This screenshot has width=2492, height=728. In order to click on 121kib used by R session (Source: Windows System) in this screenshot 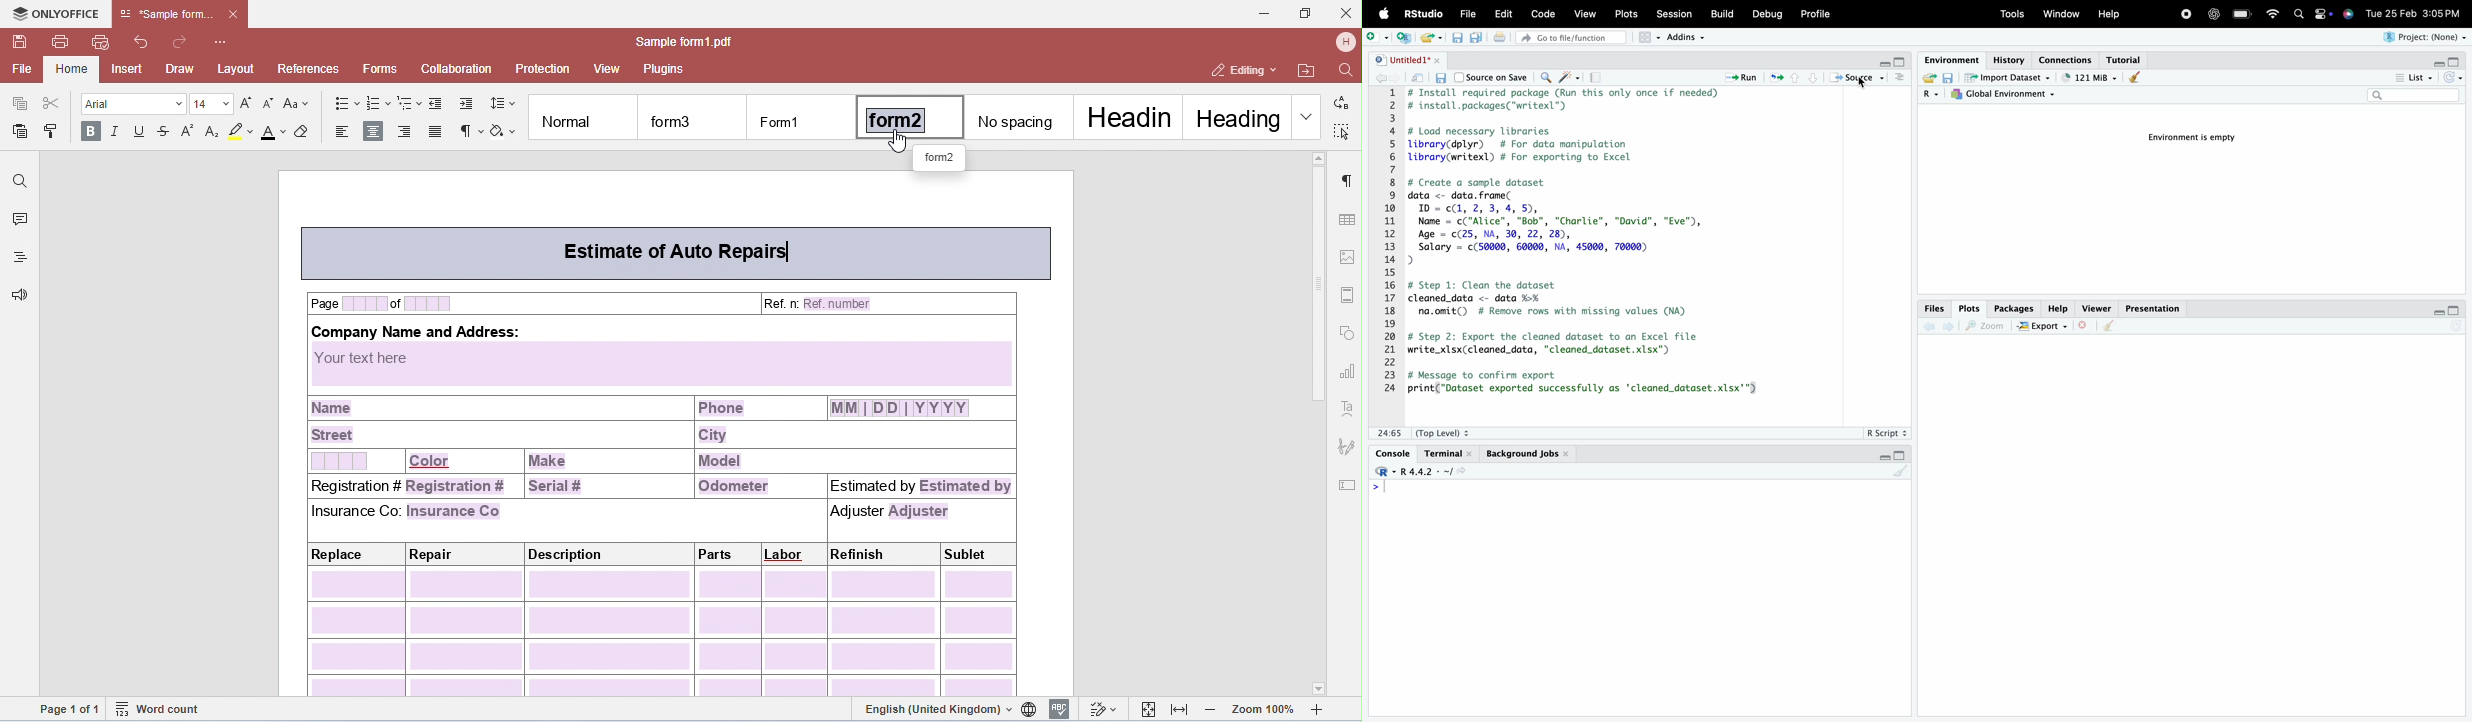, I will do `click(2088, 77)`.